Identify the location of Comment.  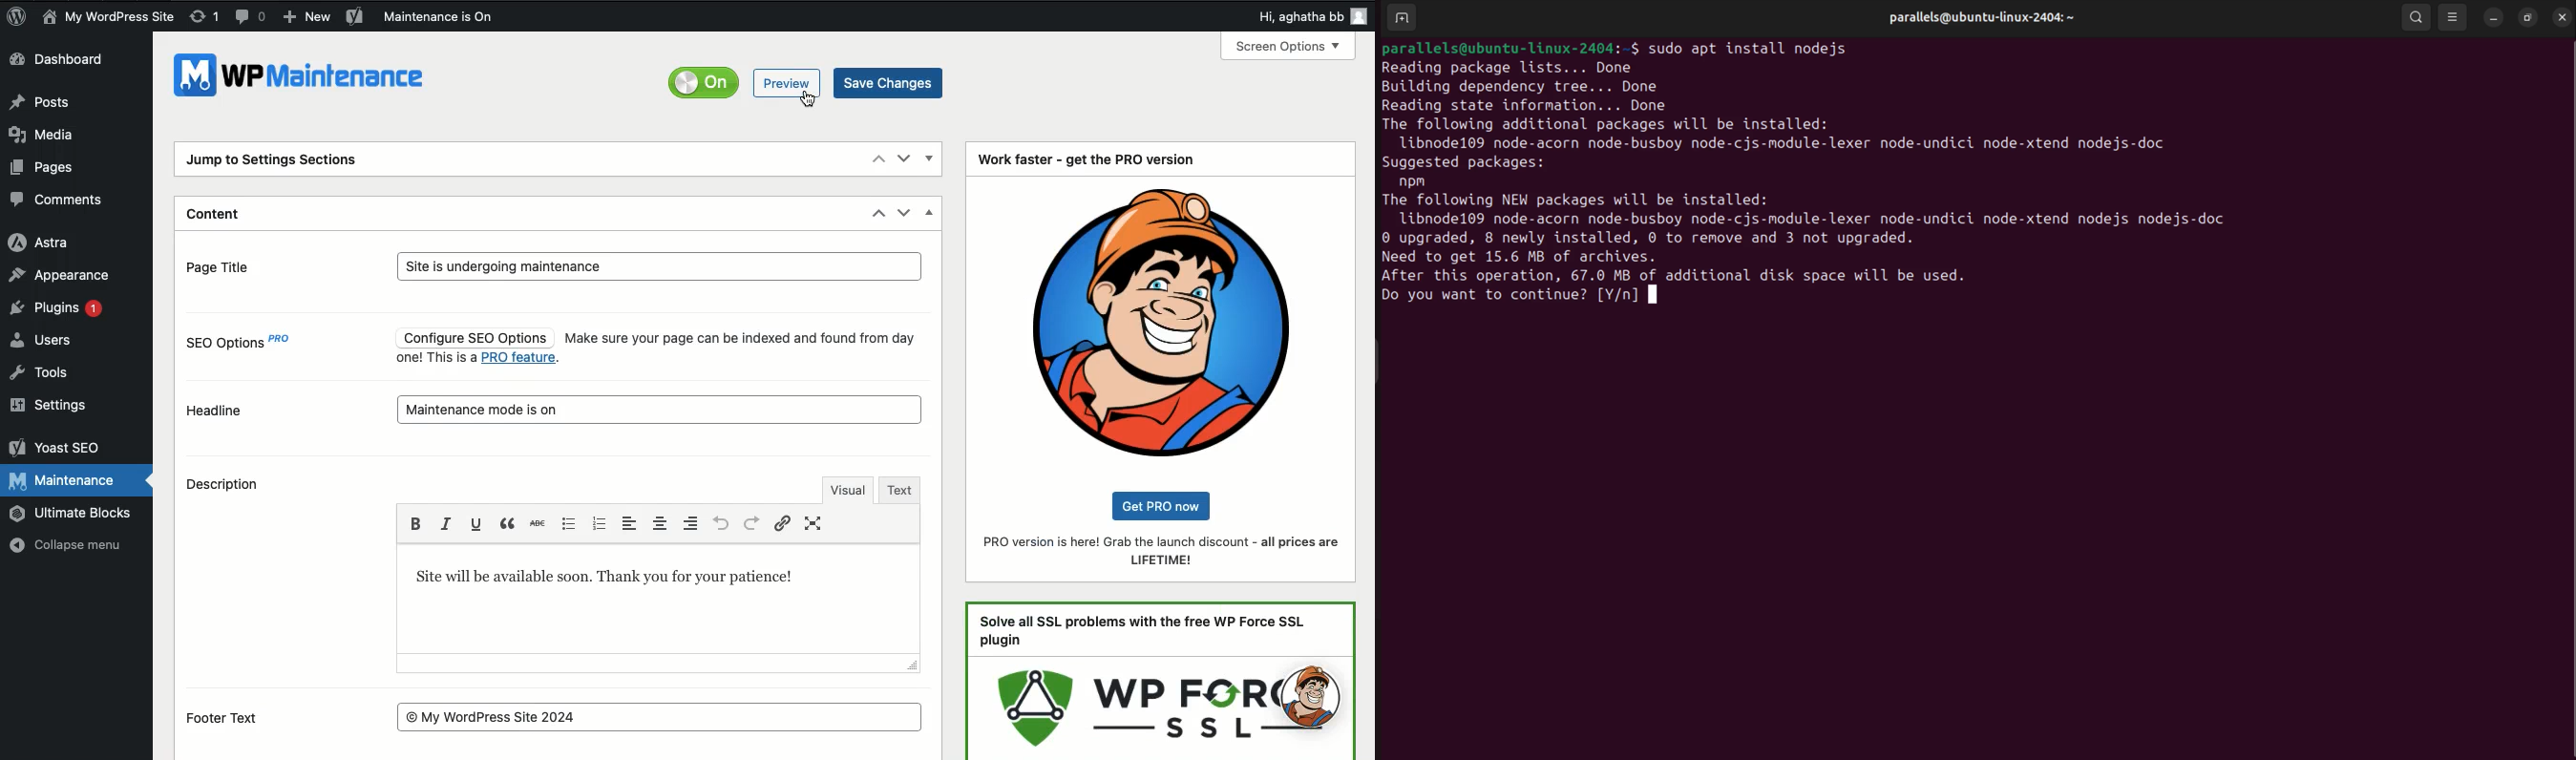
(250, 14).